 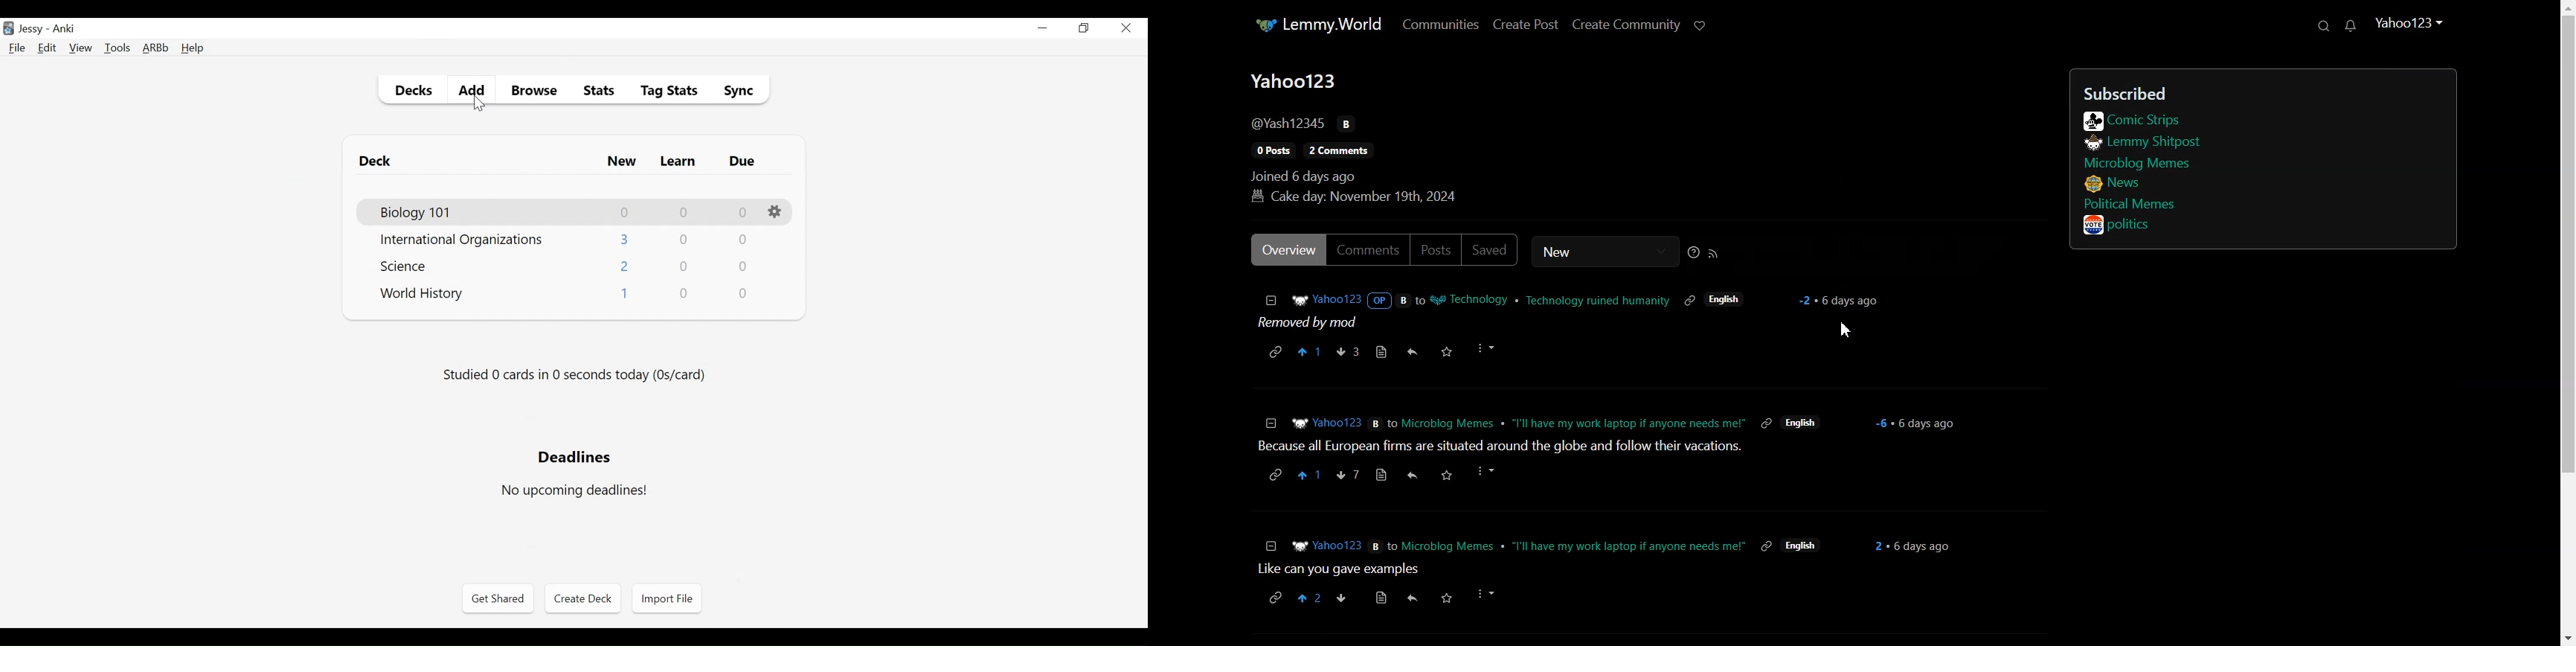 What do you see at coordinates (777, 212) in the screenshot?
I see `Options` at bounding box center [777, 212].